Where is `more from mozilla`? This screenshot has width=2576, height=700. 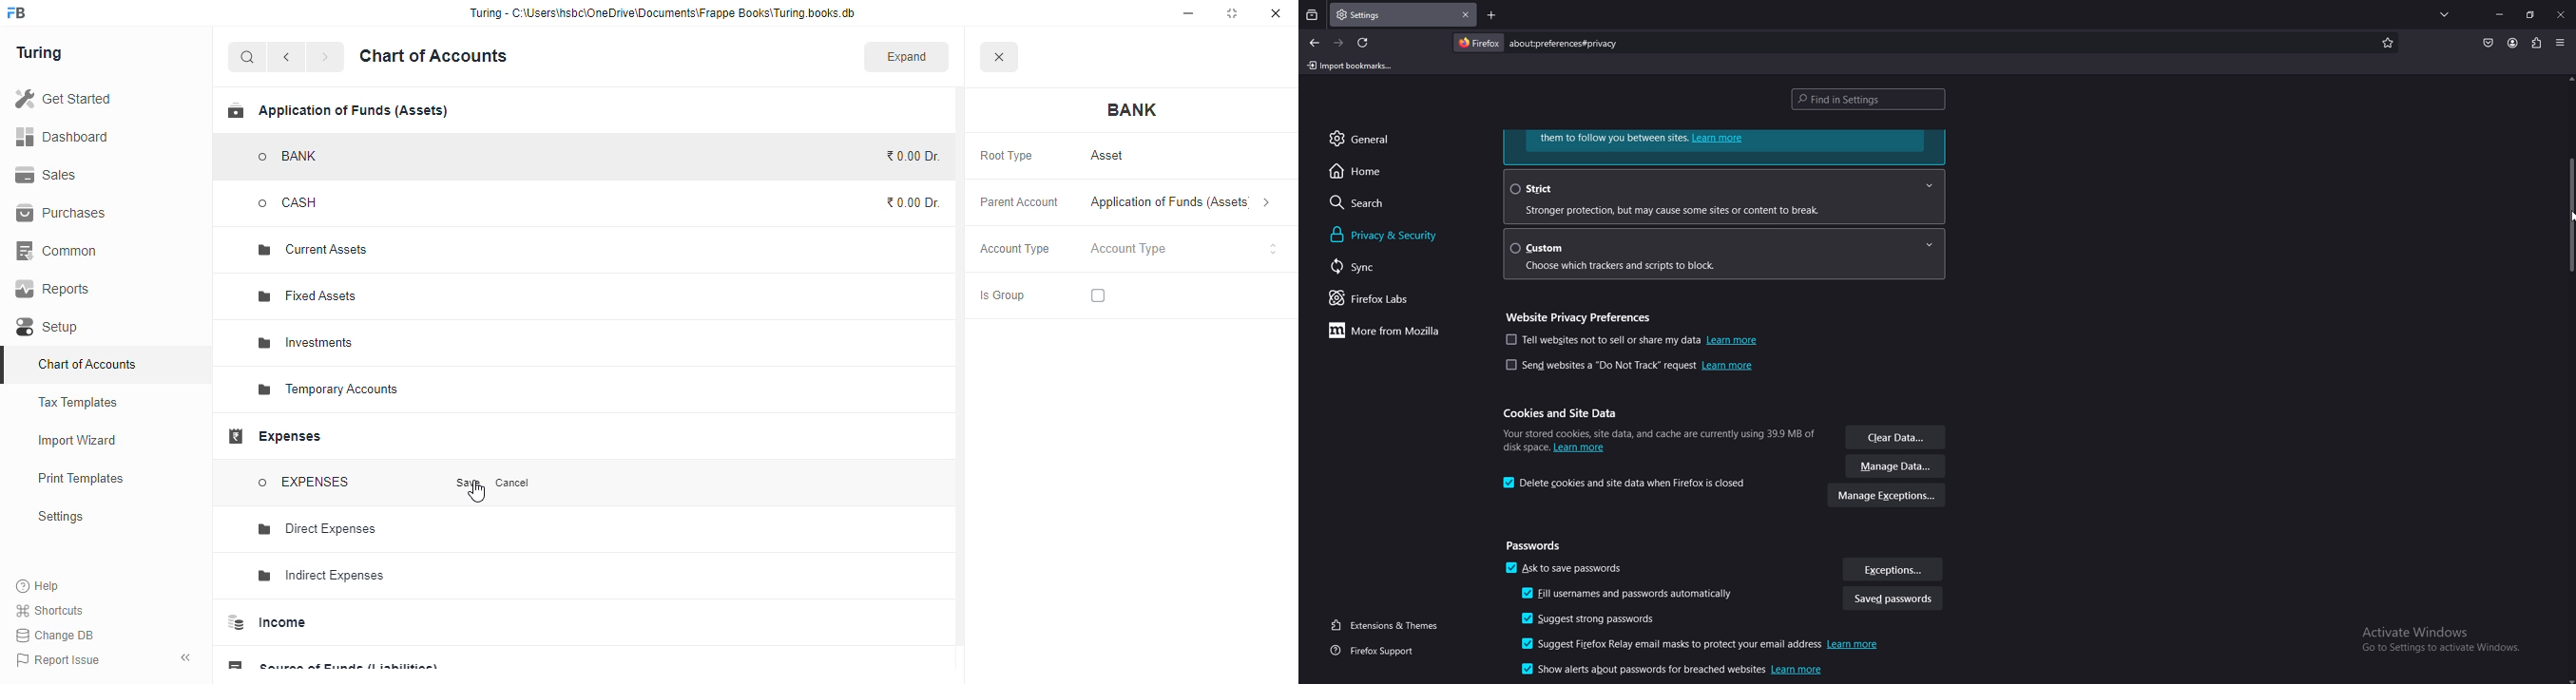 more from mozilla is located at coordinates (1392, 332).